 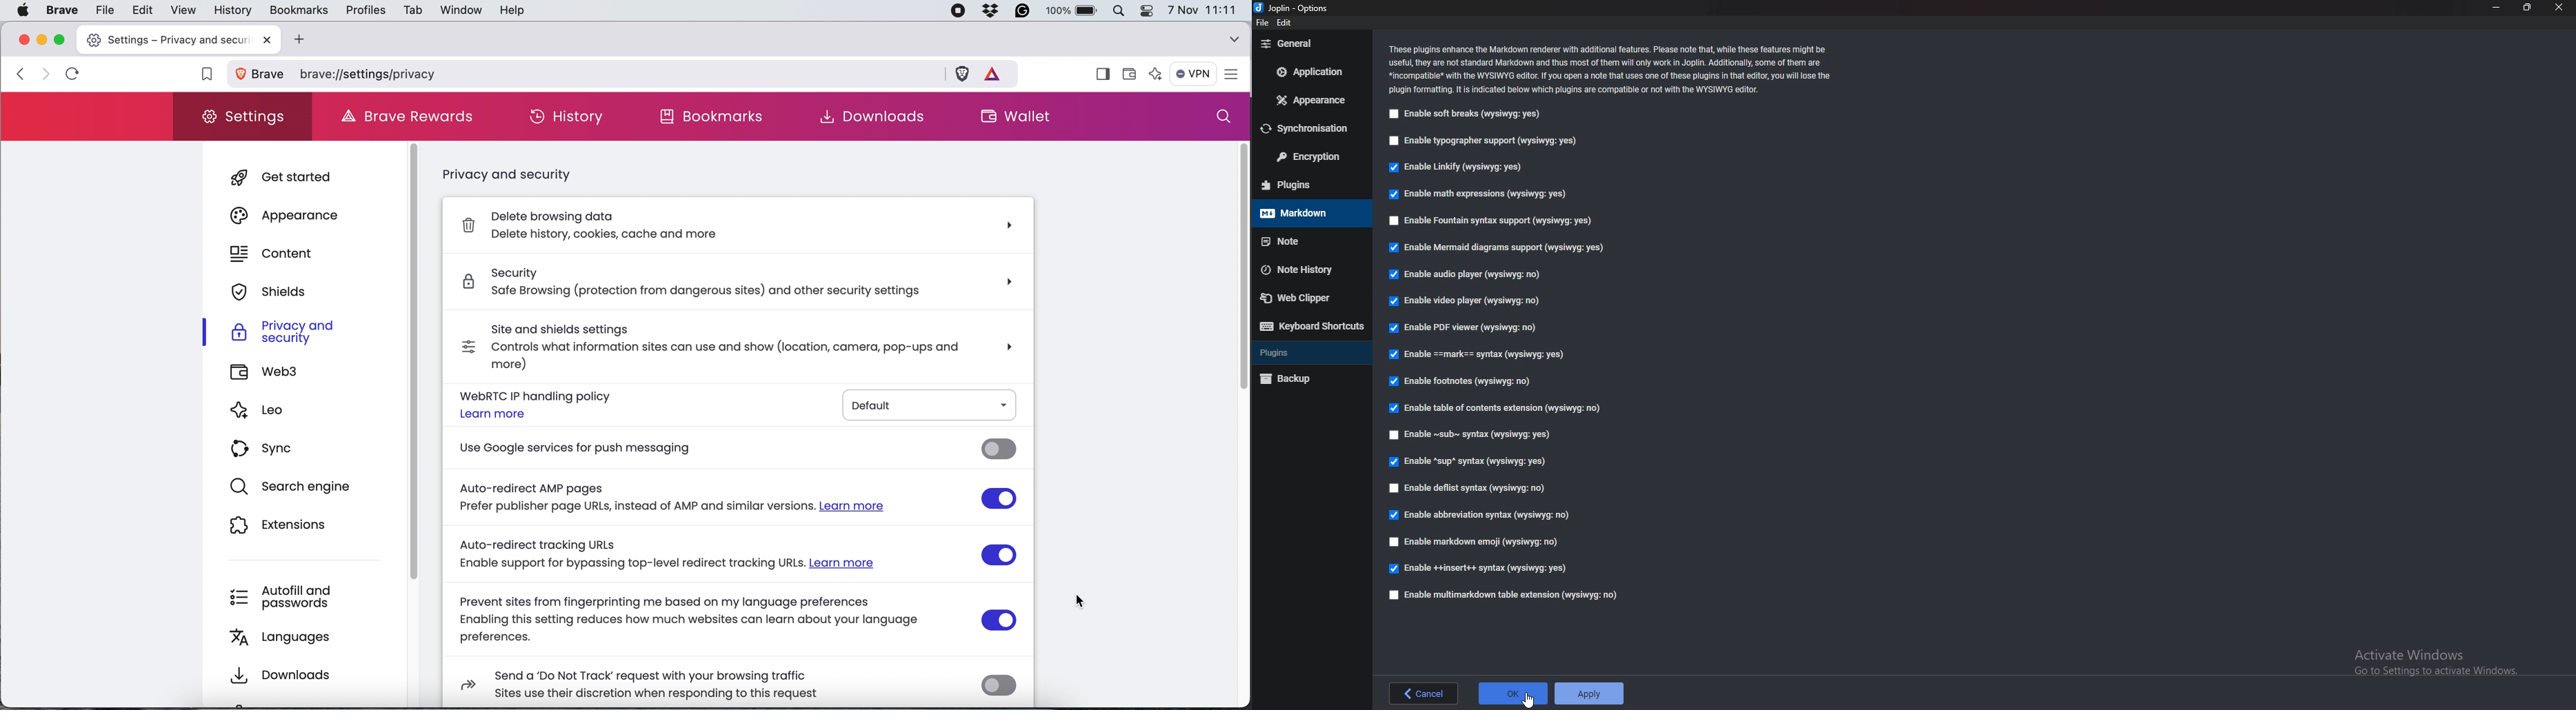 What do you see at coordinates (1312, 213) in the screenshot?
I see `markdown` at bounding box center [1312, 213].